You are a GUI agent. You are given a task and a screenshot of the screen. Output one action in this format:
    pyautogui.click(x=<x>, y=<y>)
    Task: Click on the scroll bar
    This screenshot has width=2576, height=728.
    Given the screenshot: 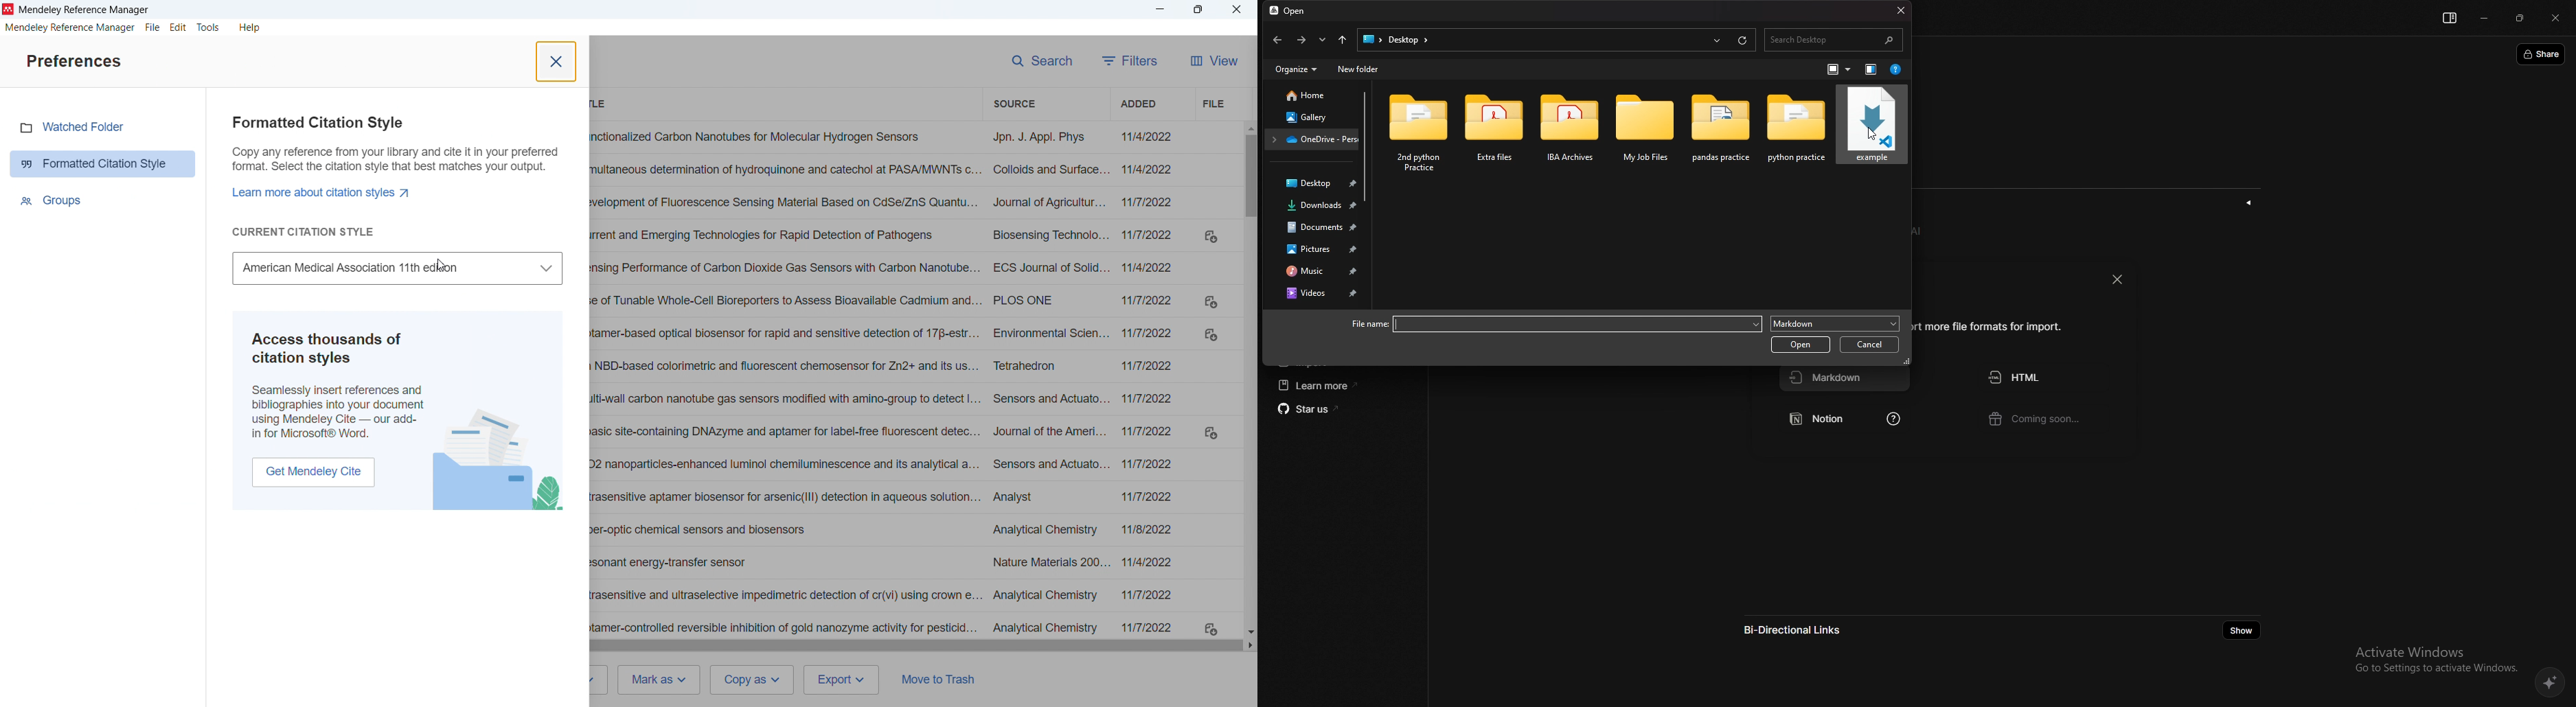 What is the action you would take?
    pyautogui.click(x=1366, y=146)
    